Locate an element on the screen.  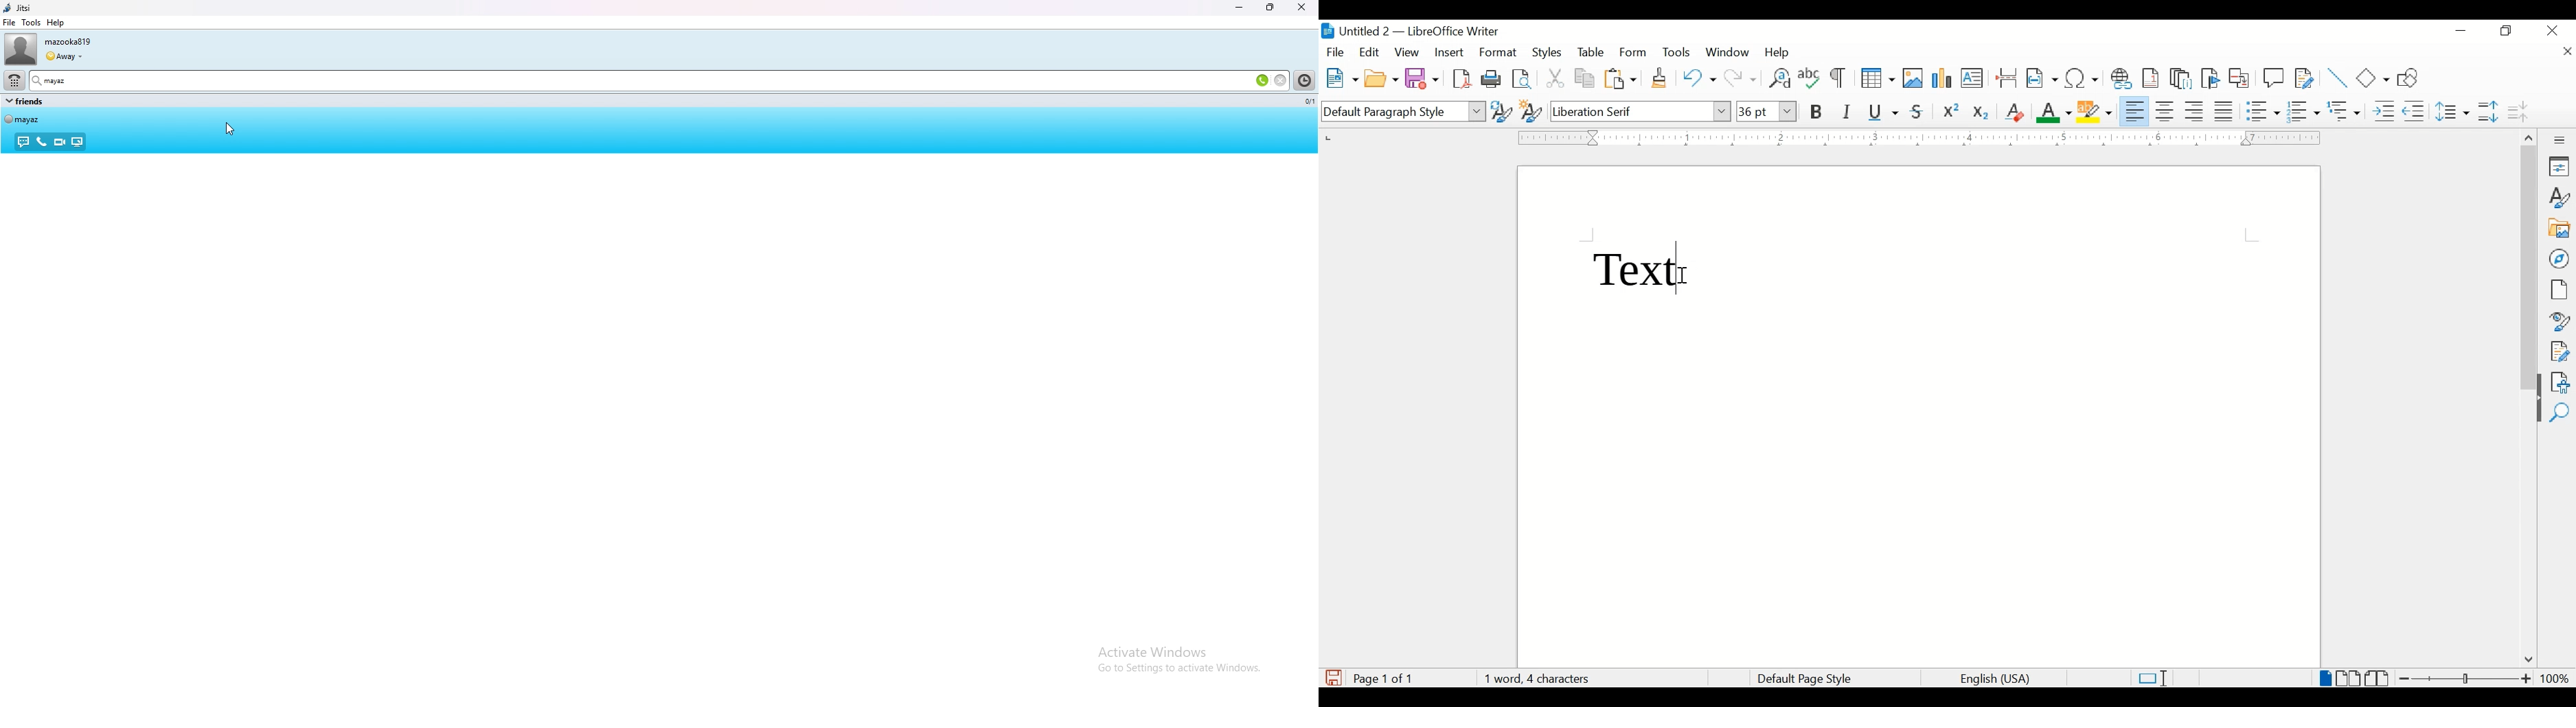
copy is located at coordinates (1586, 79).